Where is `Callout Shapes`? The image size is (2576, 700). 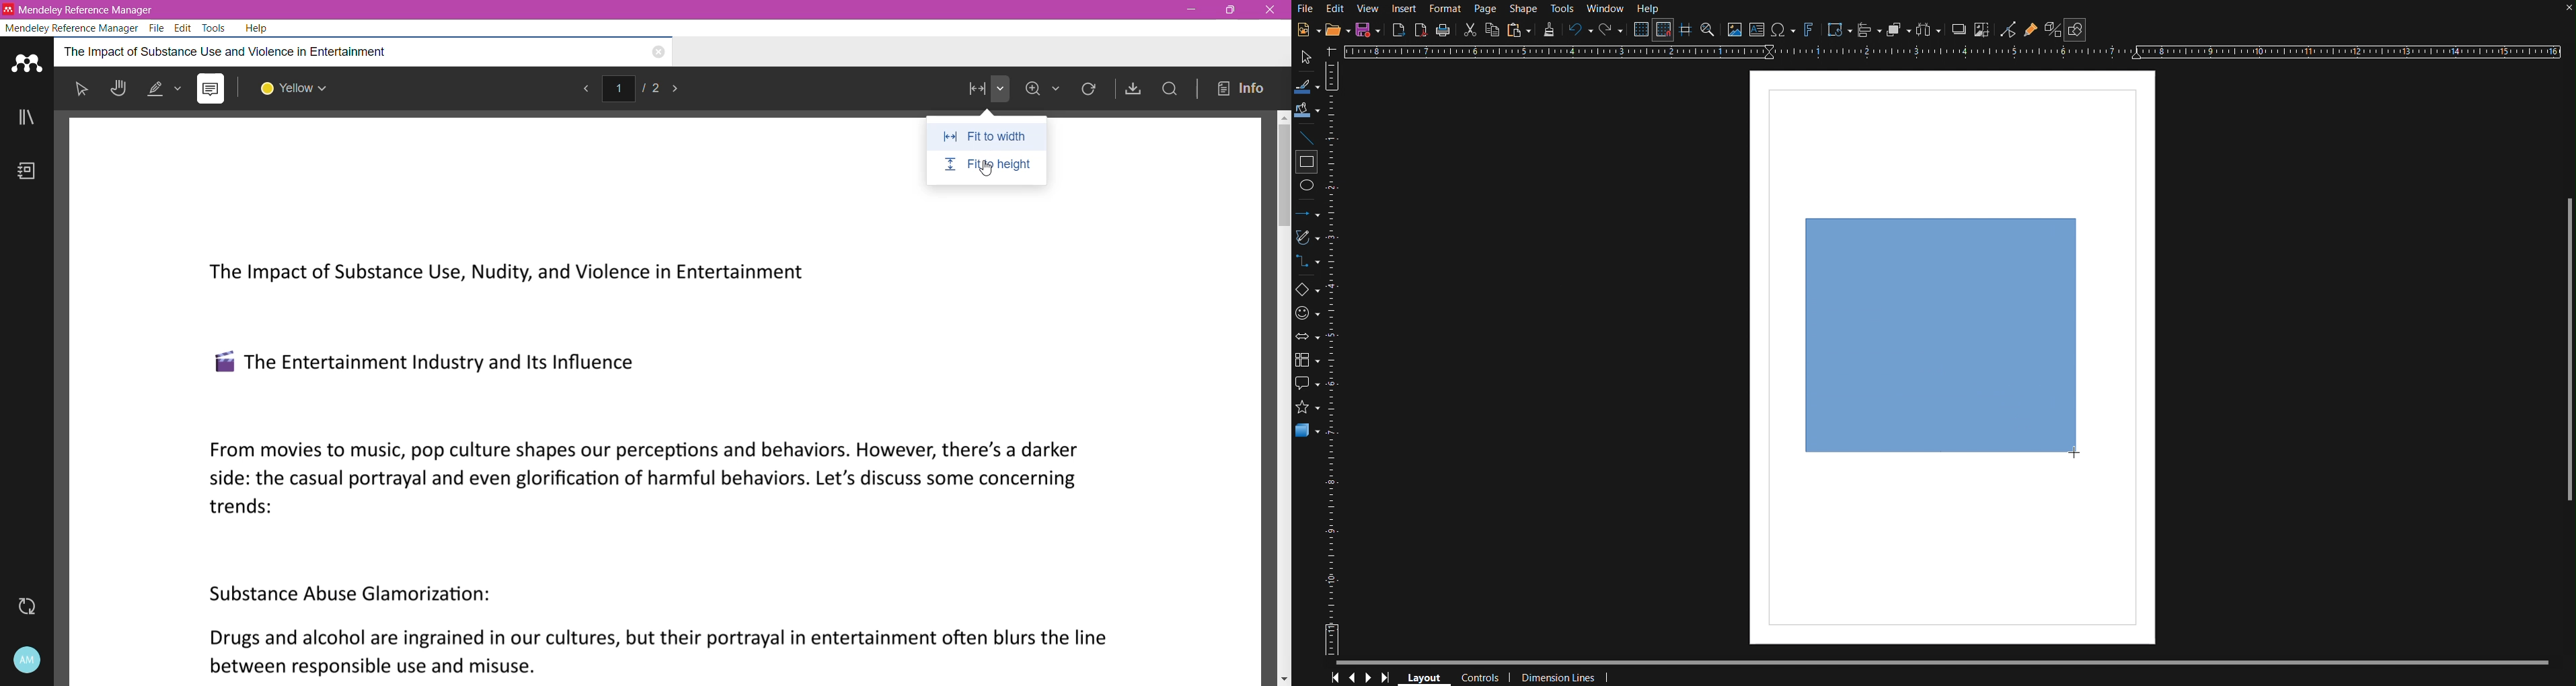
Callout Shapes is located at coordinates (1309, 383).